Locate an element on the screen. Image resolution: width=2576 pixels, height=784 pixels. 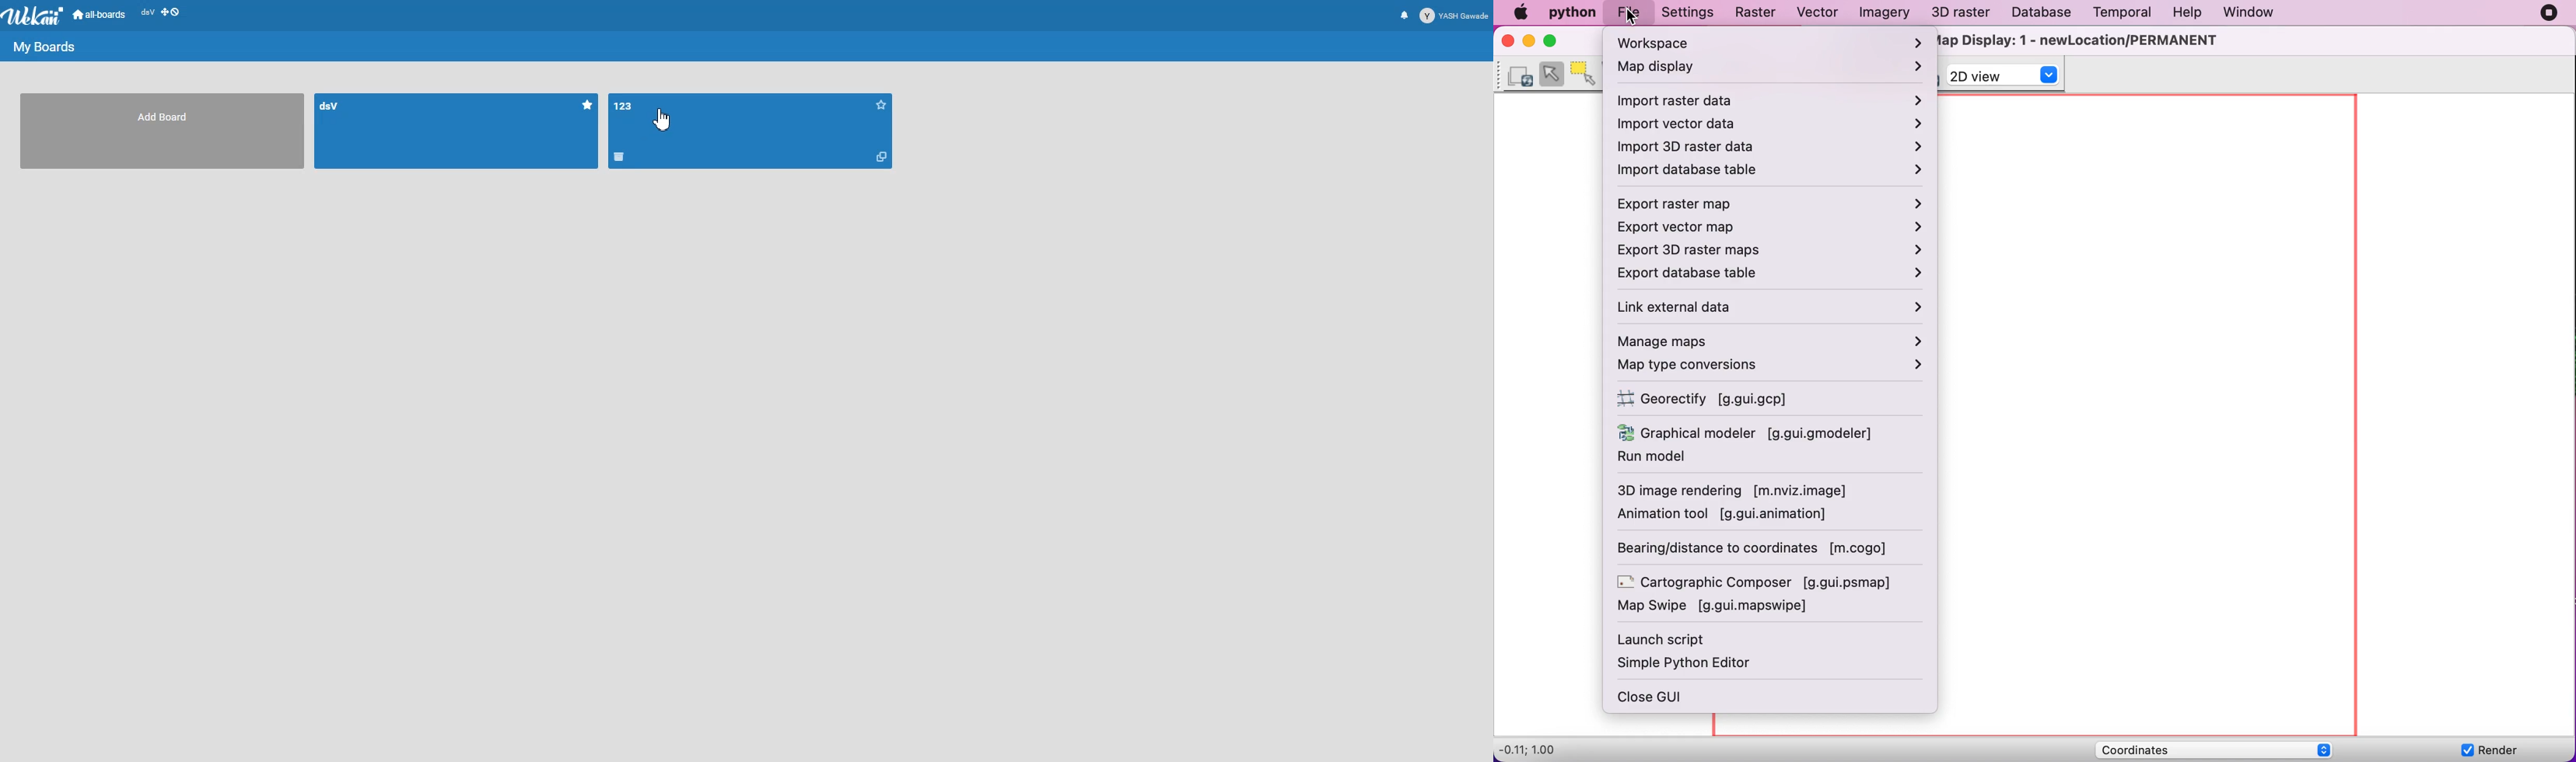
Copy is located at coordinates (880, 157).